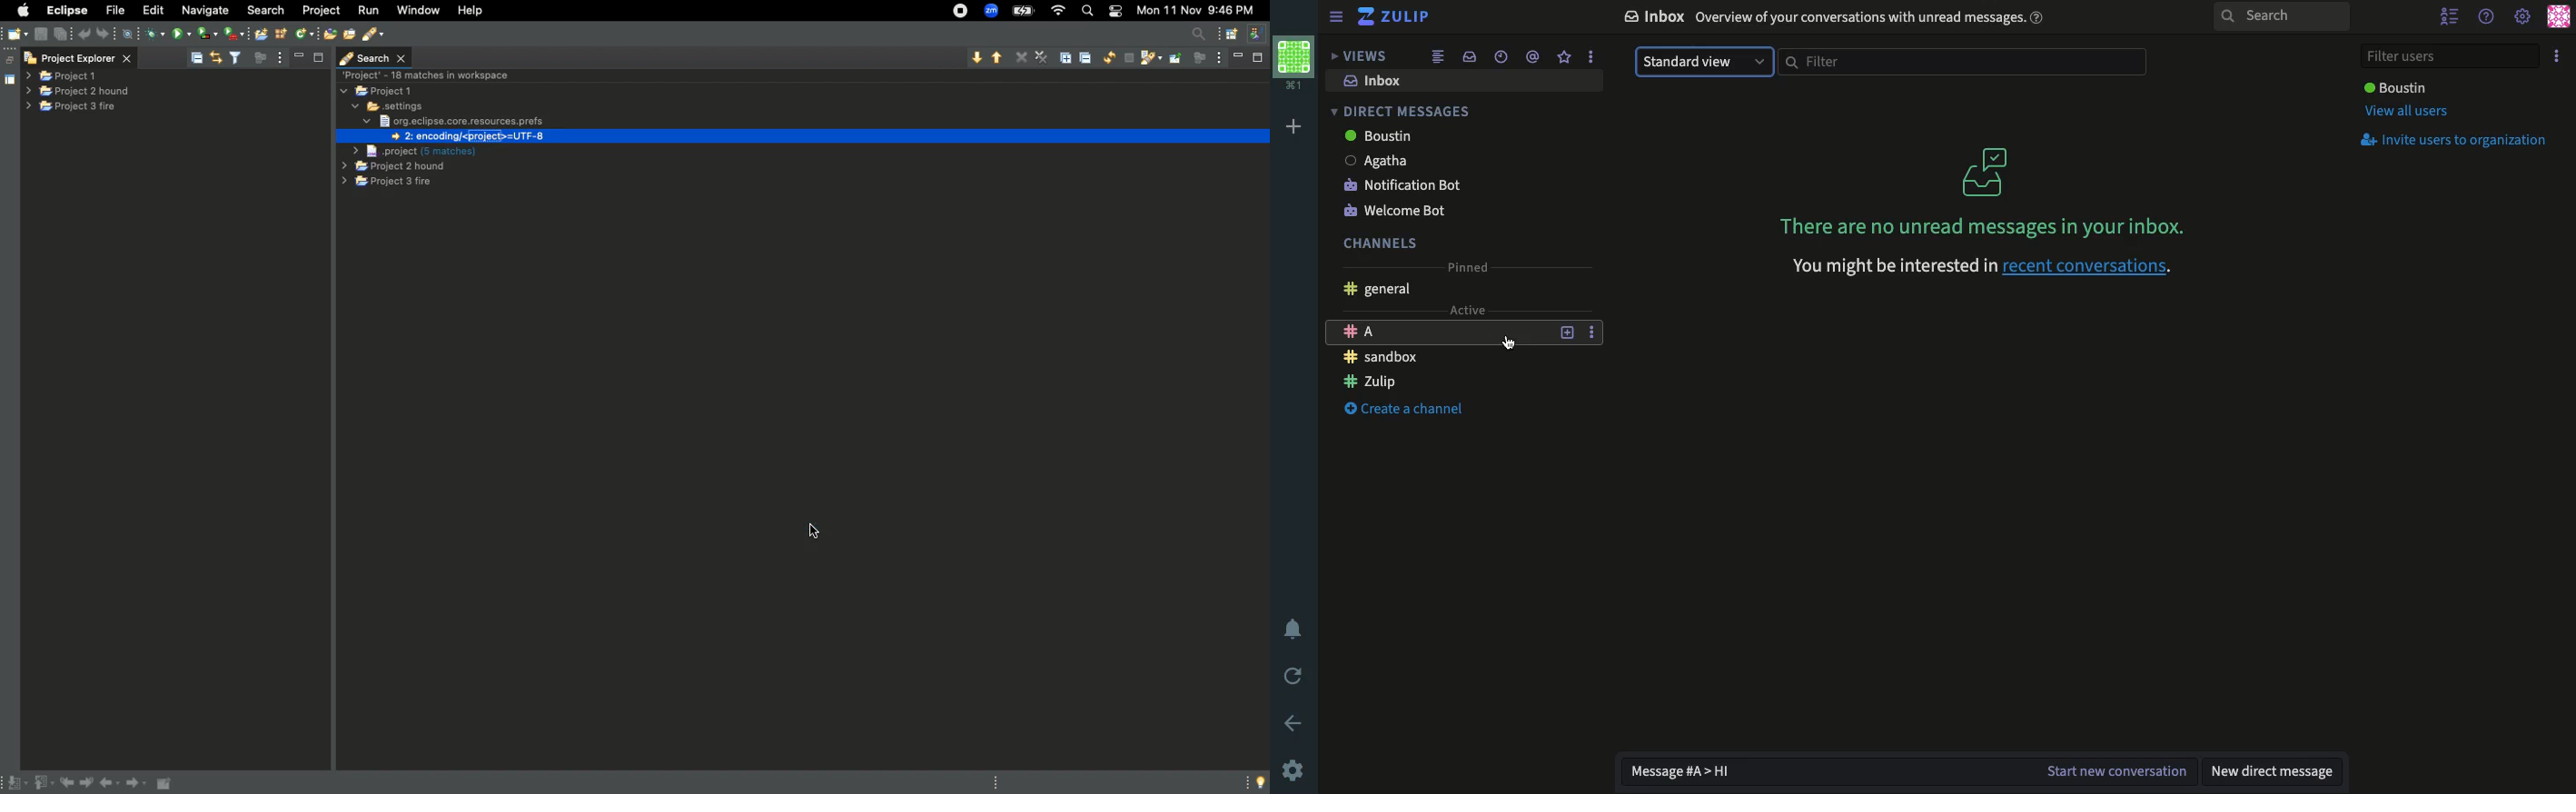 The image size is (2576, 812). I want to click on Pin editor, so click(166, 783).